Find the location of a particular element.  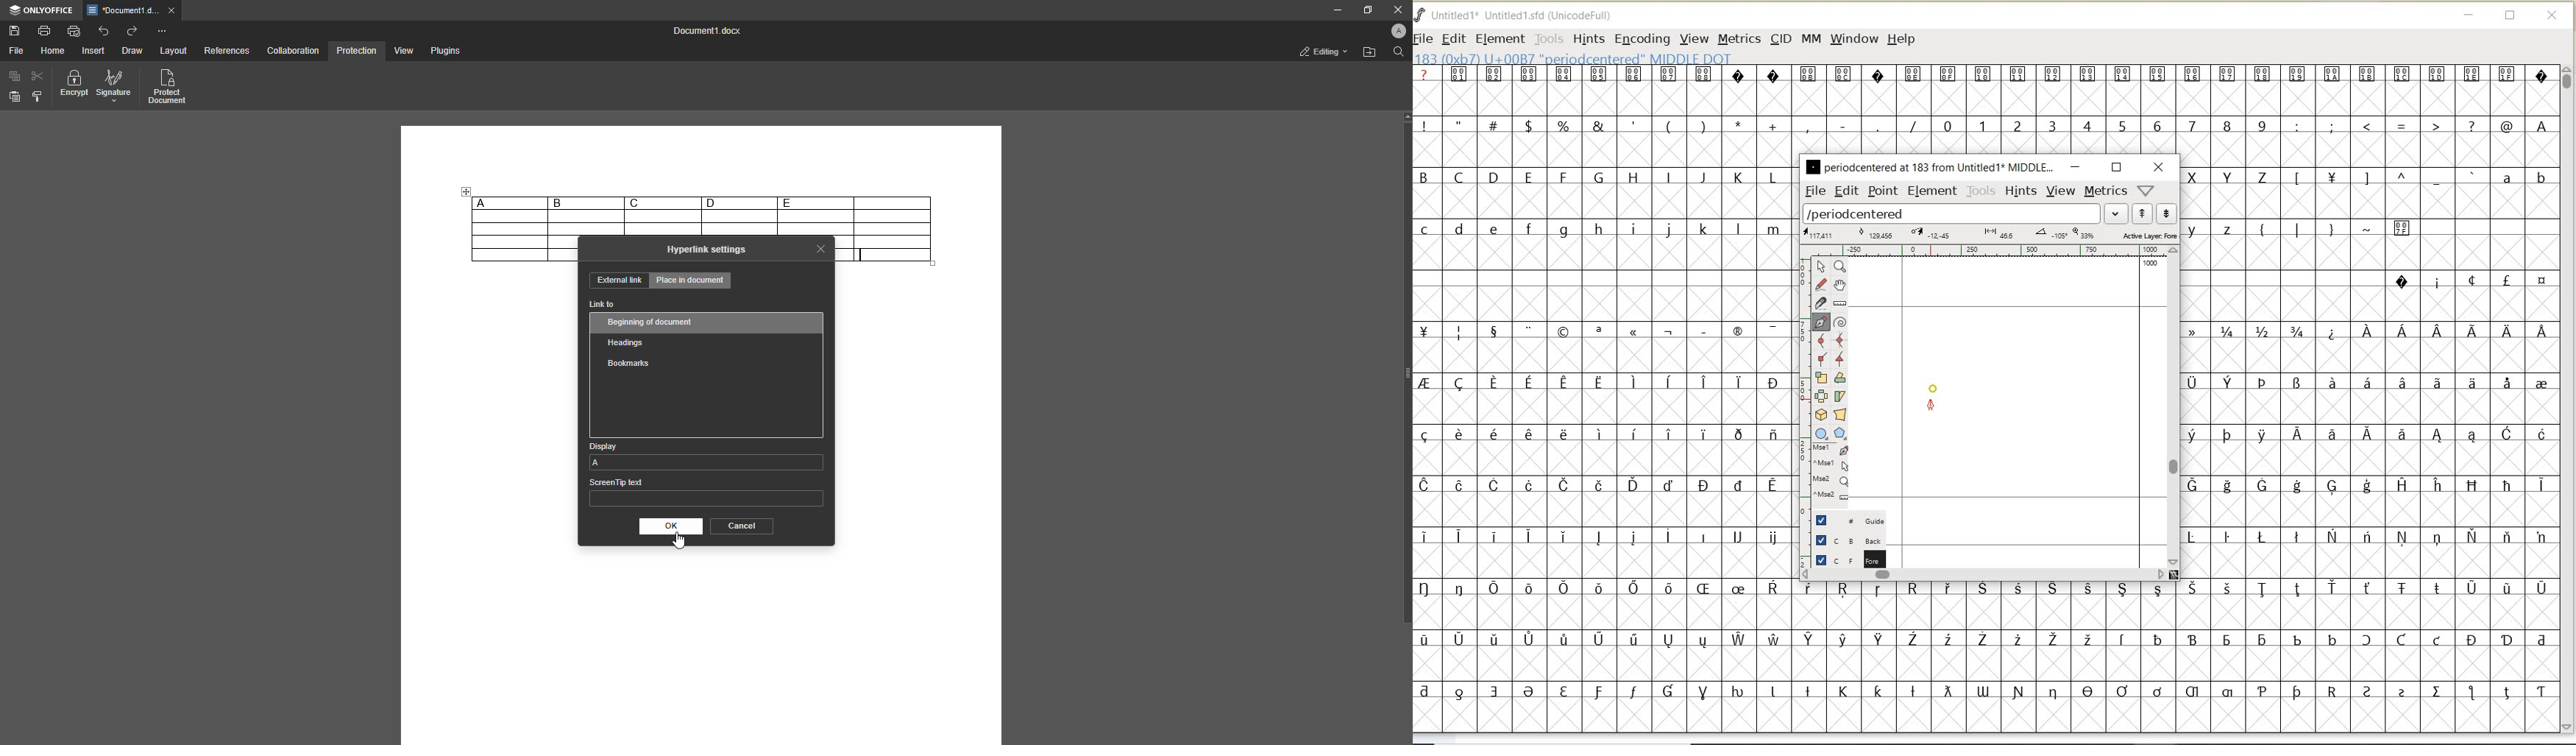

minimize is located at coordinates (2075, 167).